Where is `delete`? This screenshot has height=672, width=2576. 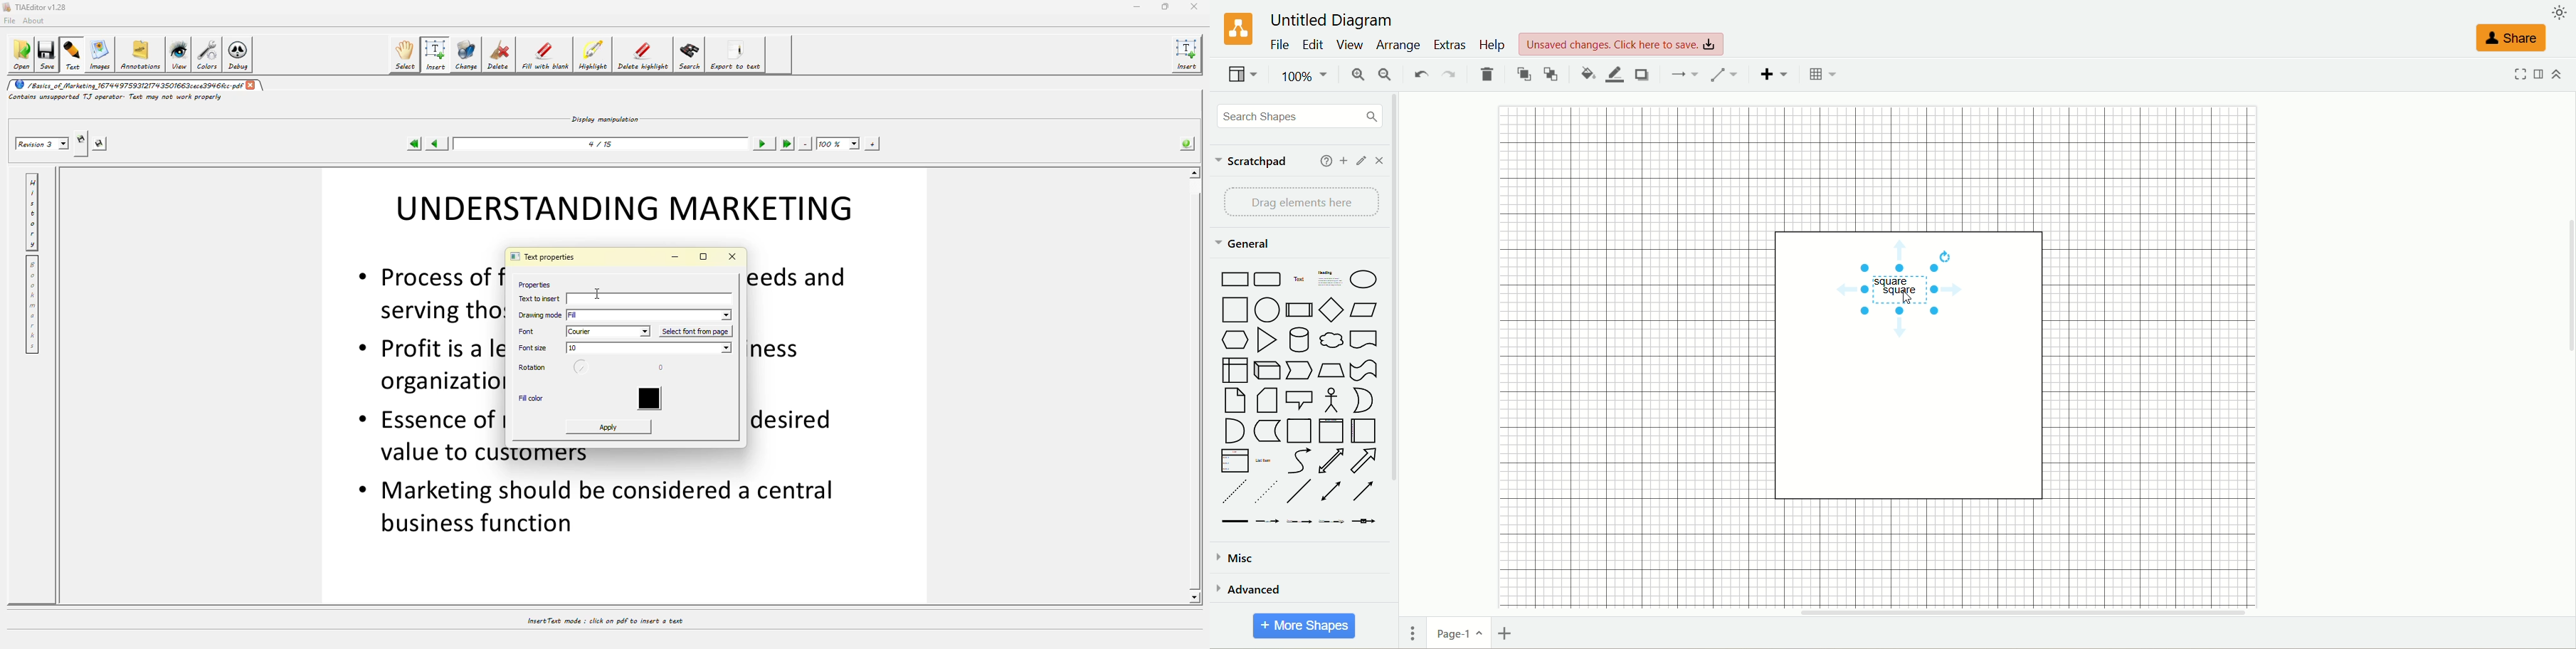 delete is located at coordinates (1488, 74).